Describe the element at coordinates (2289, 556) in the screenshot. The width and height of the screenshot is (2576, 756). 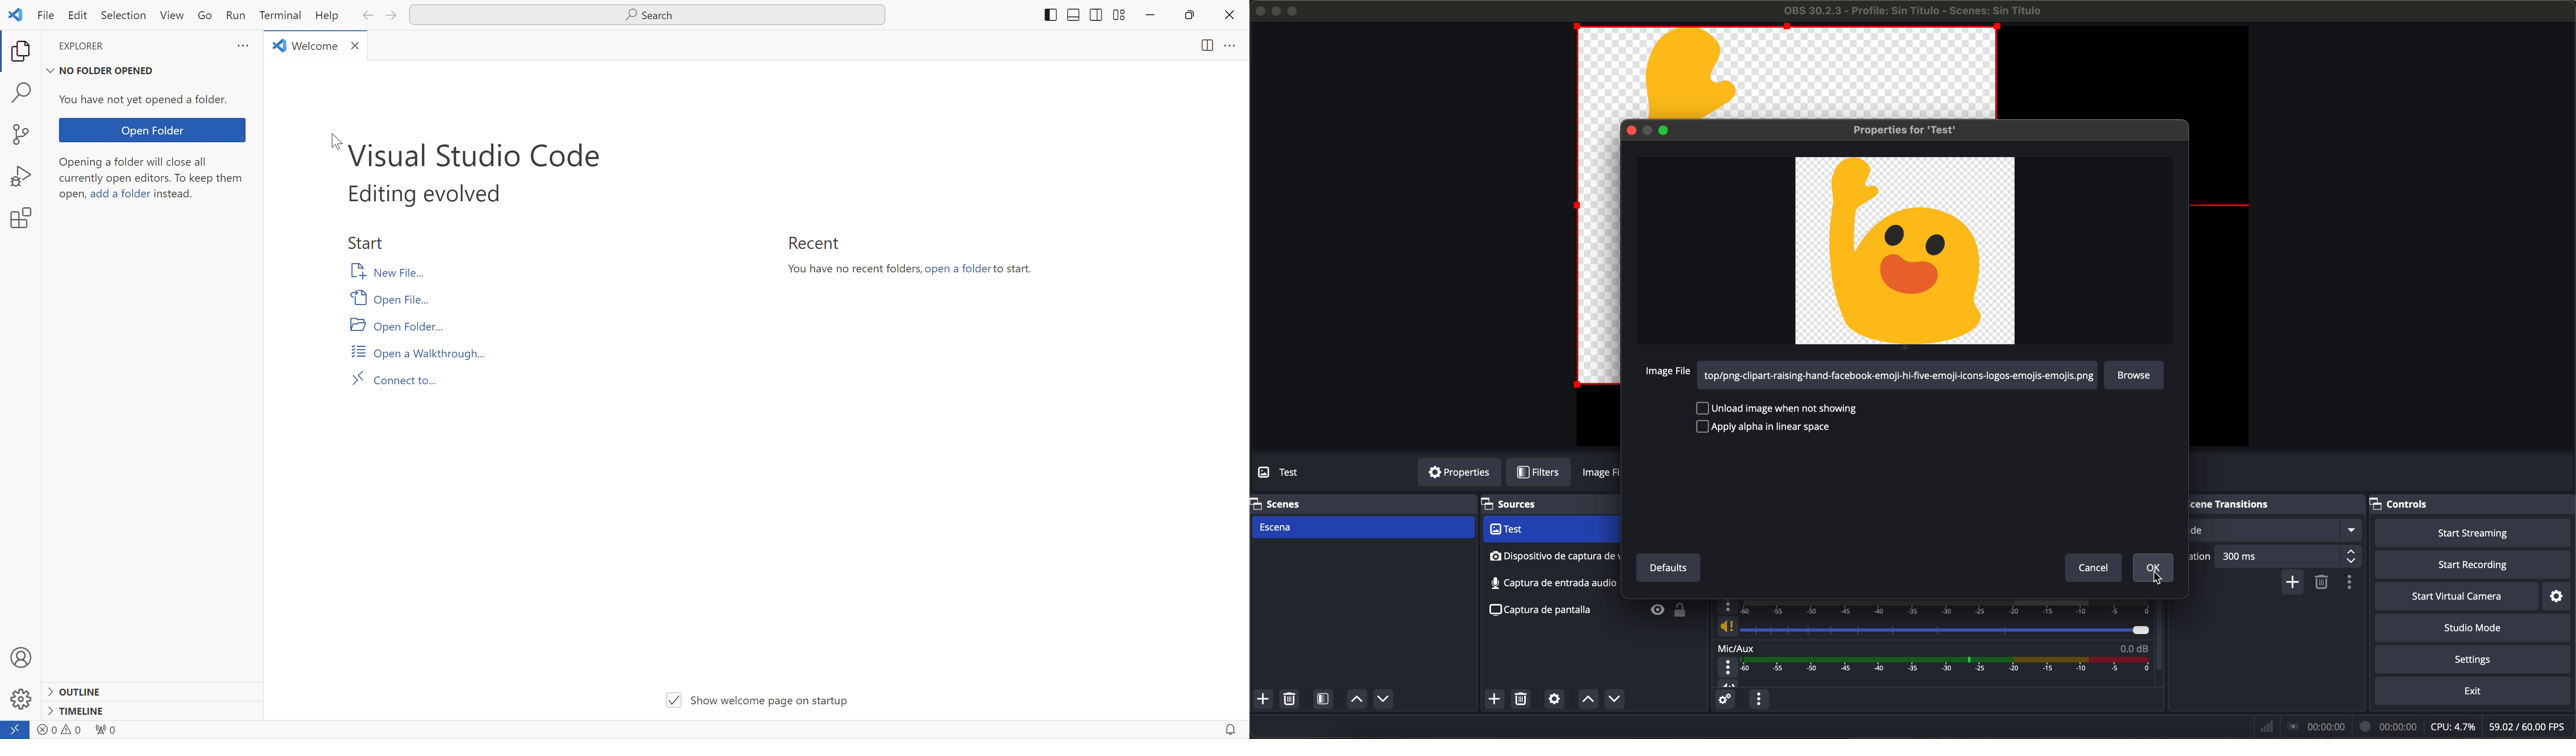
I see `300 ms` at that location.